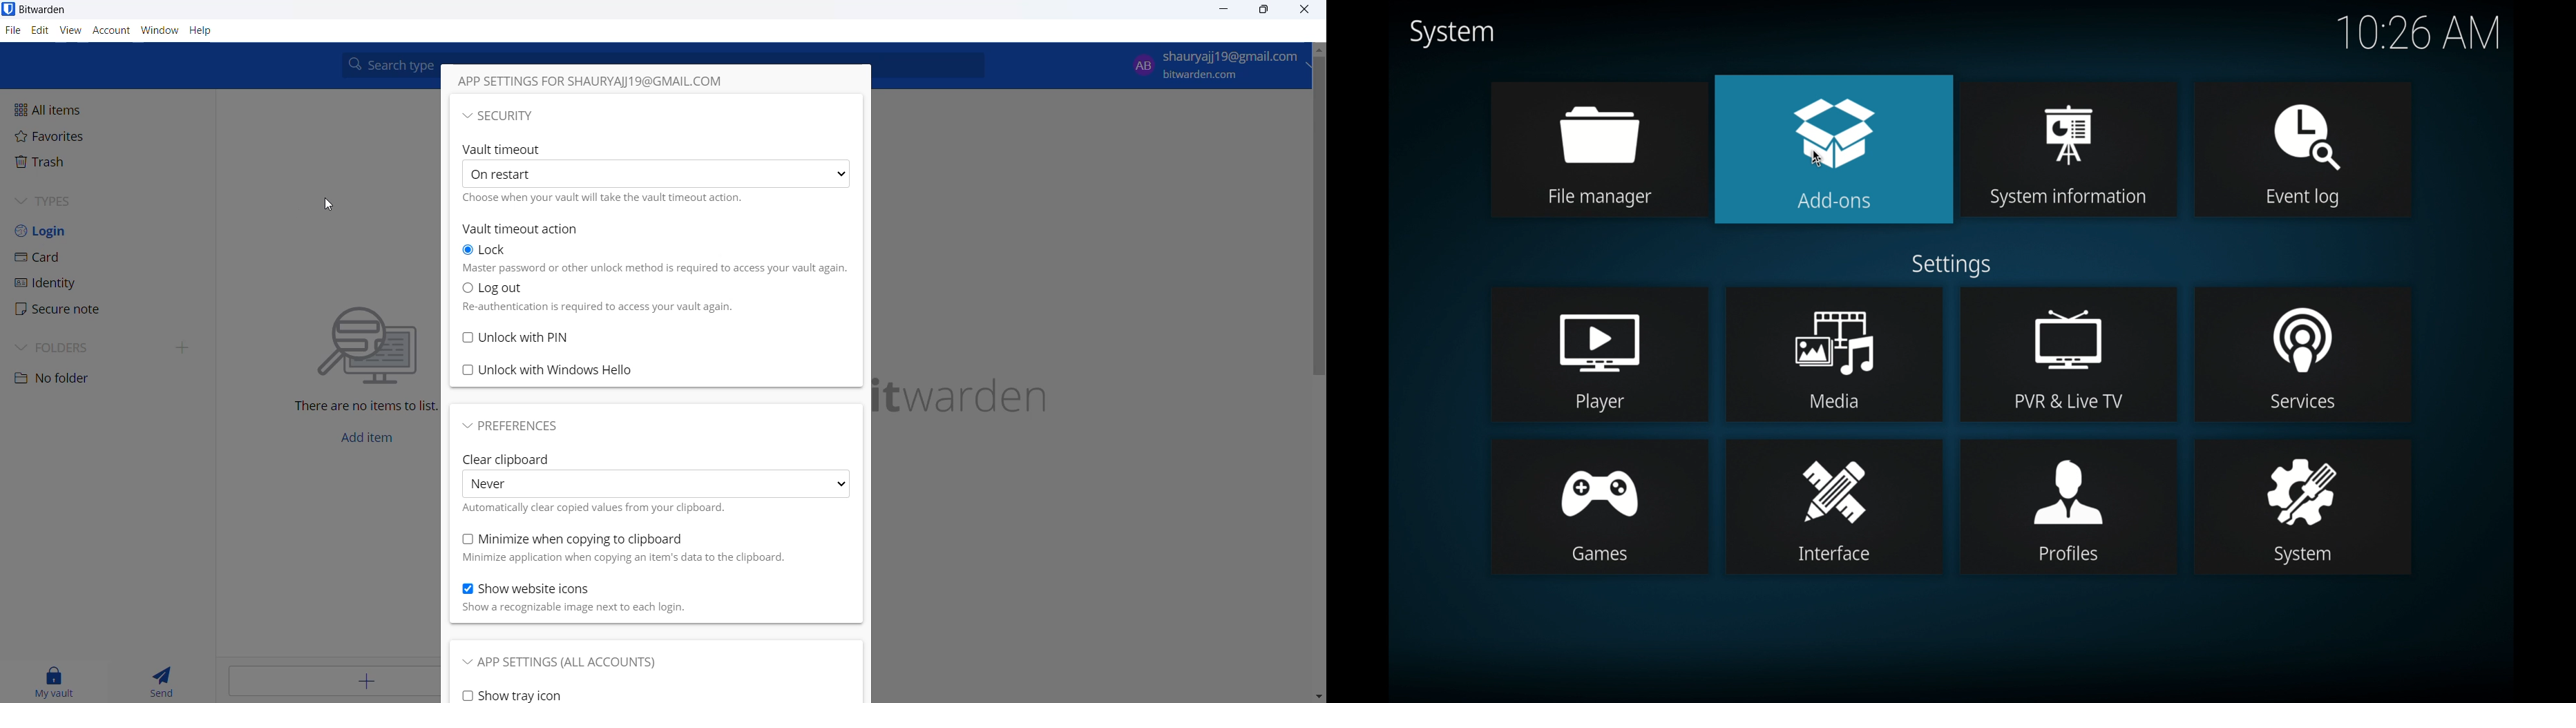  What do you see at coordinates (1835, 353) in the screenshot?
I see `media` at bounding box center [1835, 353].